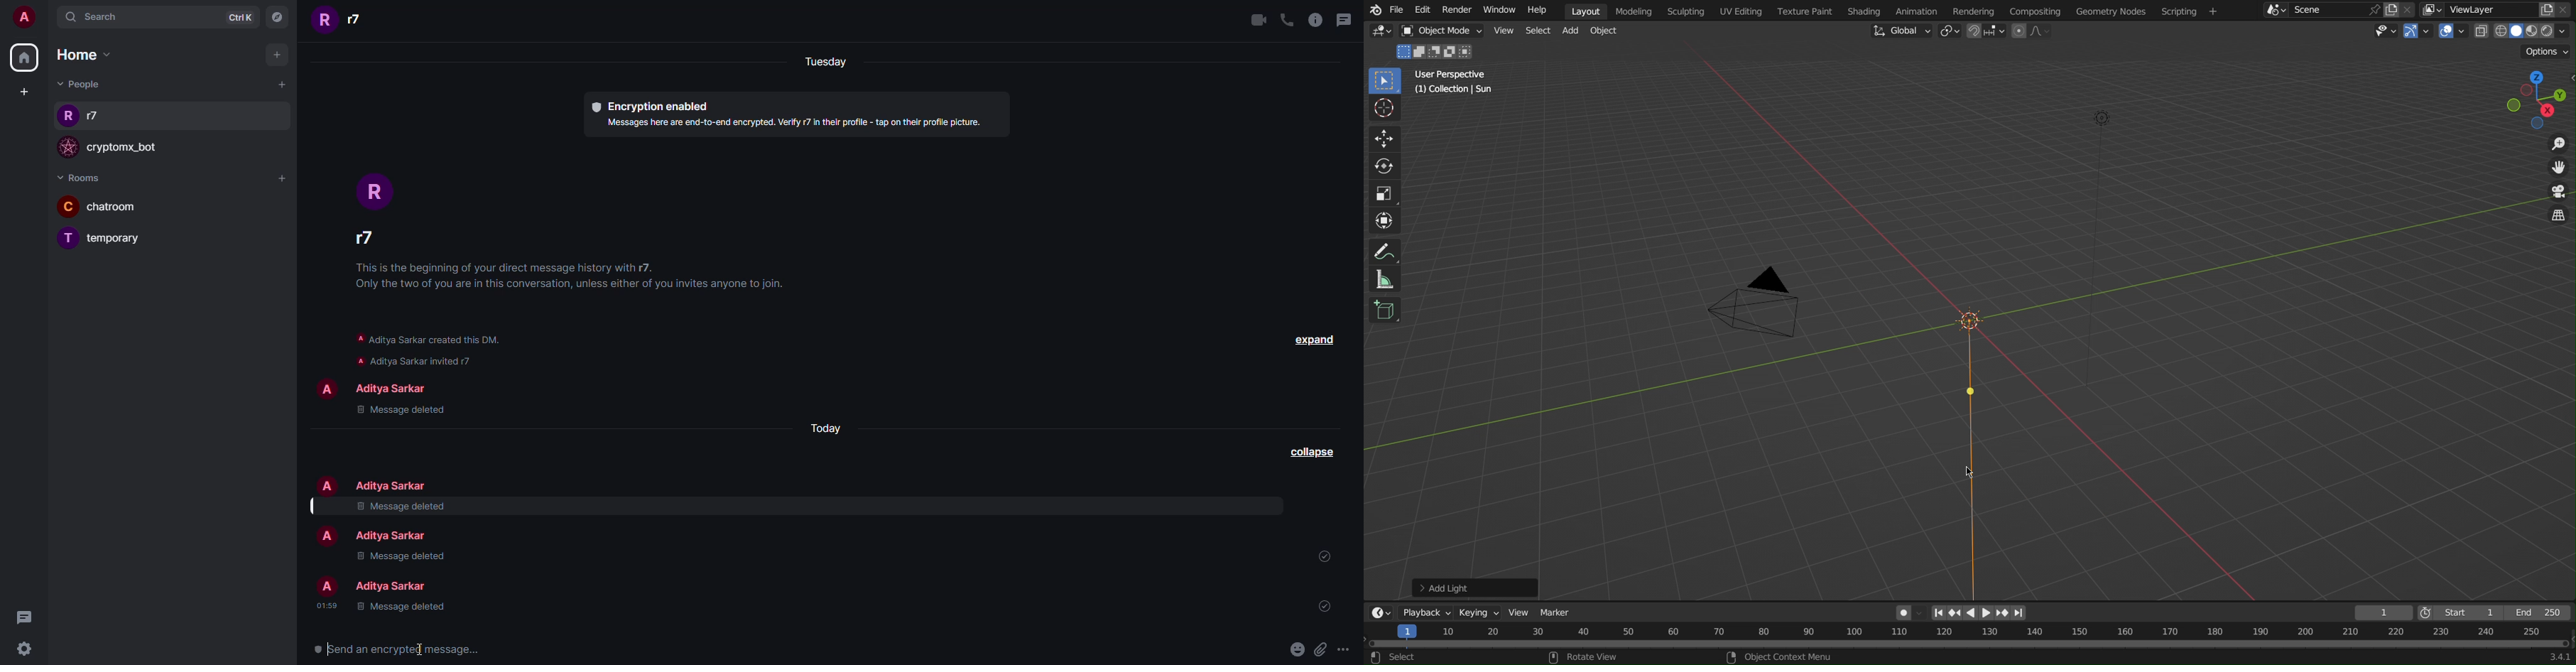  What do you see at coordinates (822, 62) in the screenshot?
I see `day` at bounding box center [822, 62].